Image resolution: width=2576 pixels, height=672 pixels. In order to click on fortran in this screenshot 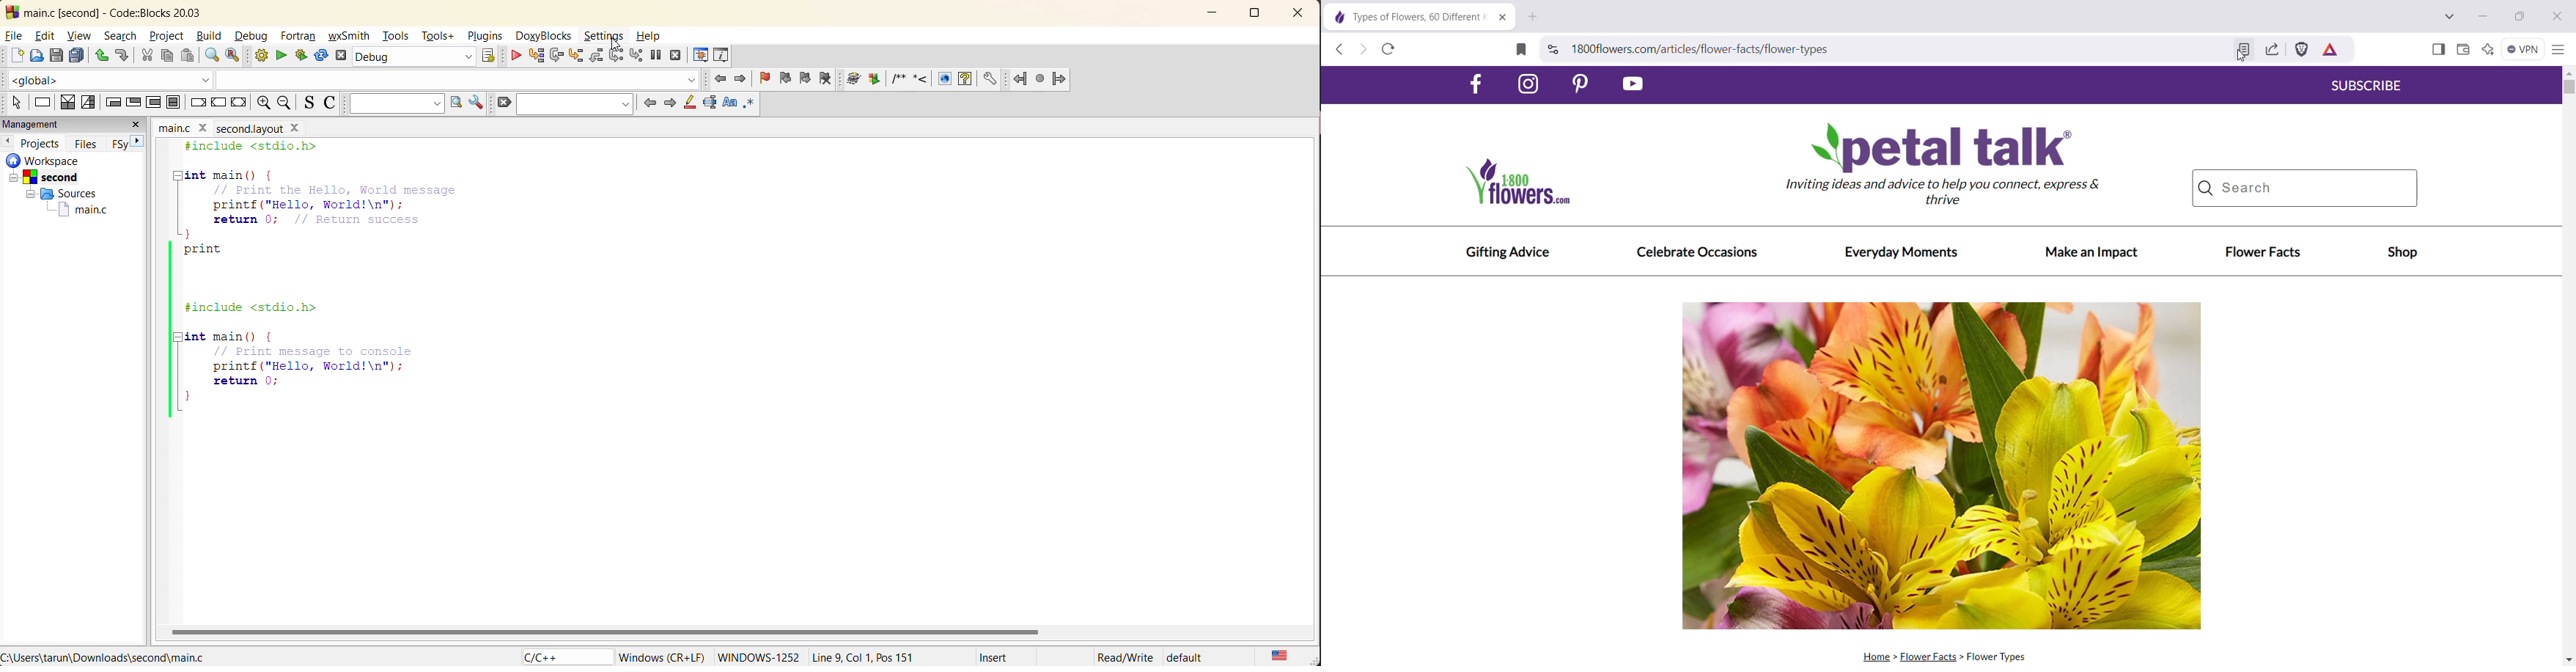, I will do `click(301, 37)`.